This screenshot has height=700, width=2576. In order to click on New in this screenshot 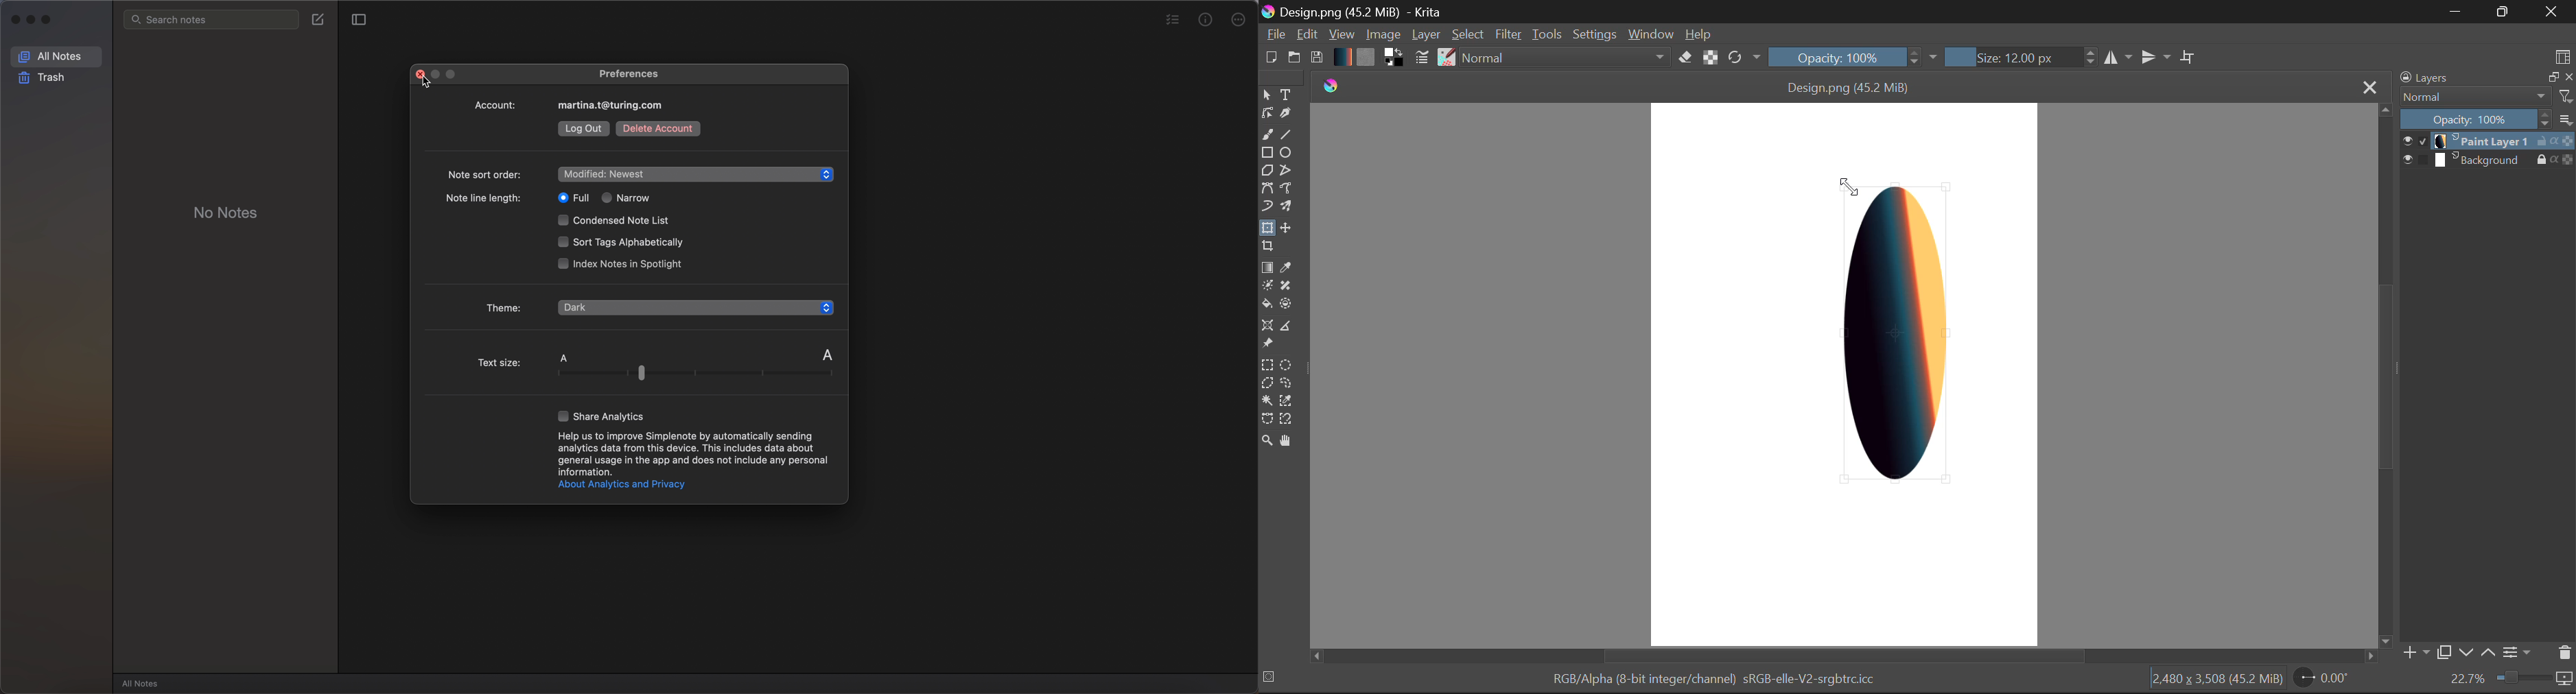, I will do `click(1269, 58)`.